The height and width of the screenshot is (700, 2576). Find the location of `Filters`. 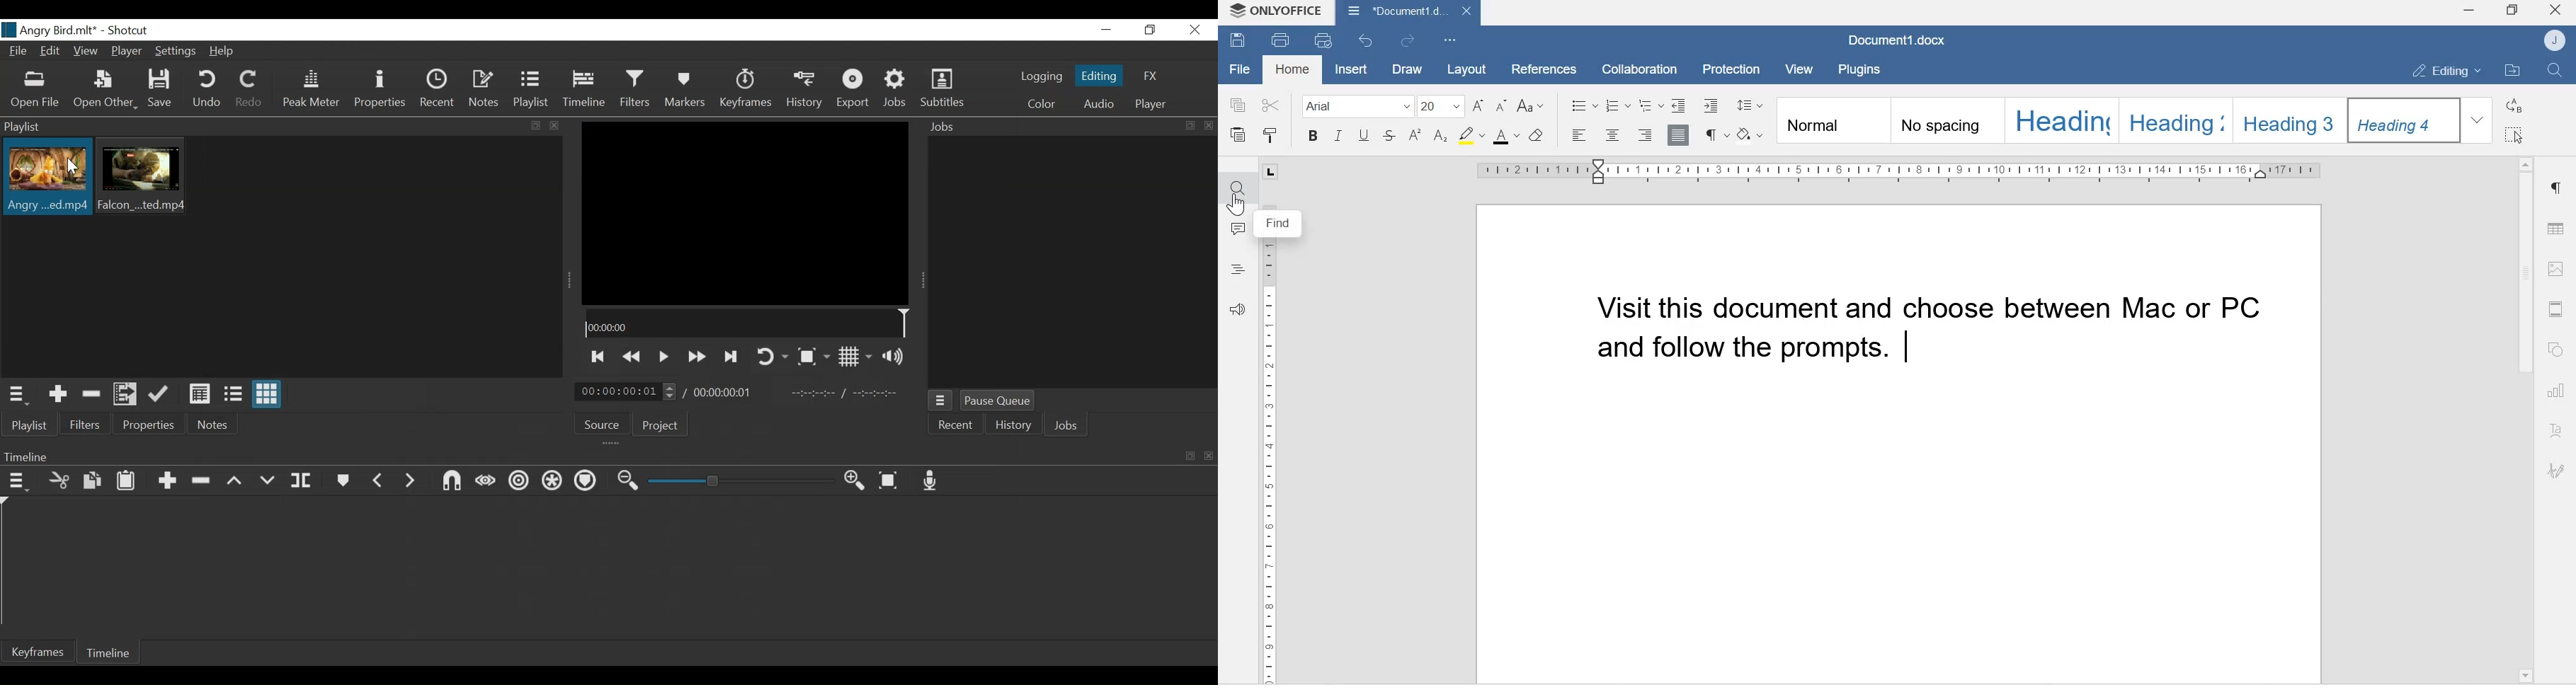

Filters is located at coordinates (86, 424).